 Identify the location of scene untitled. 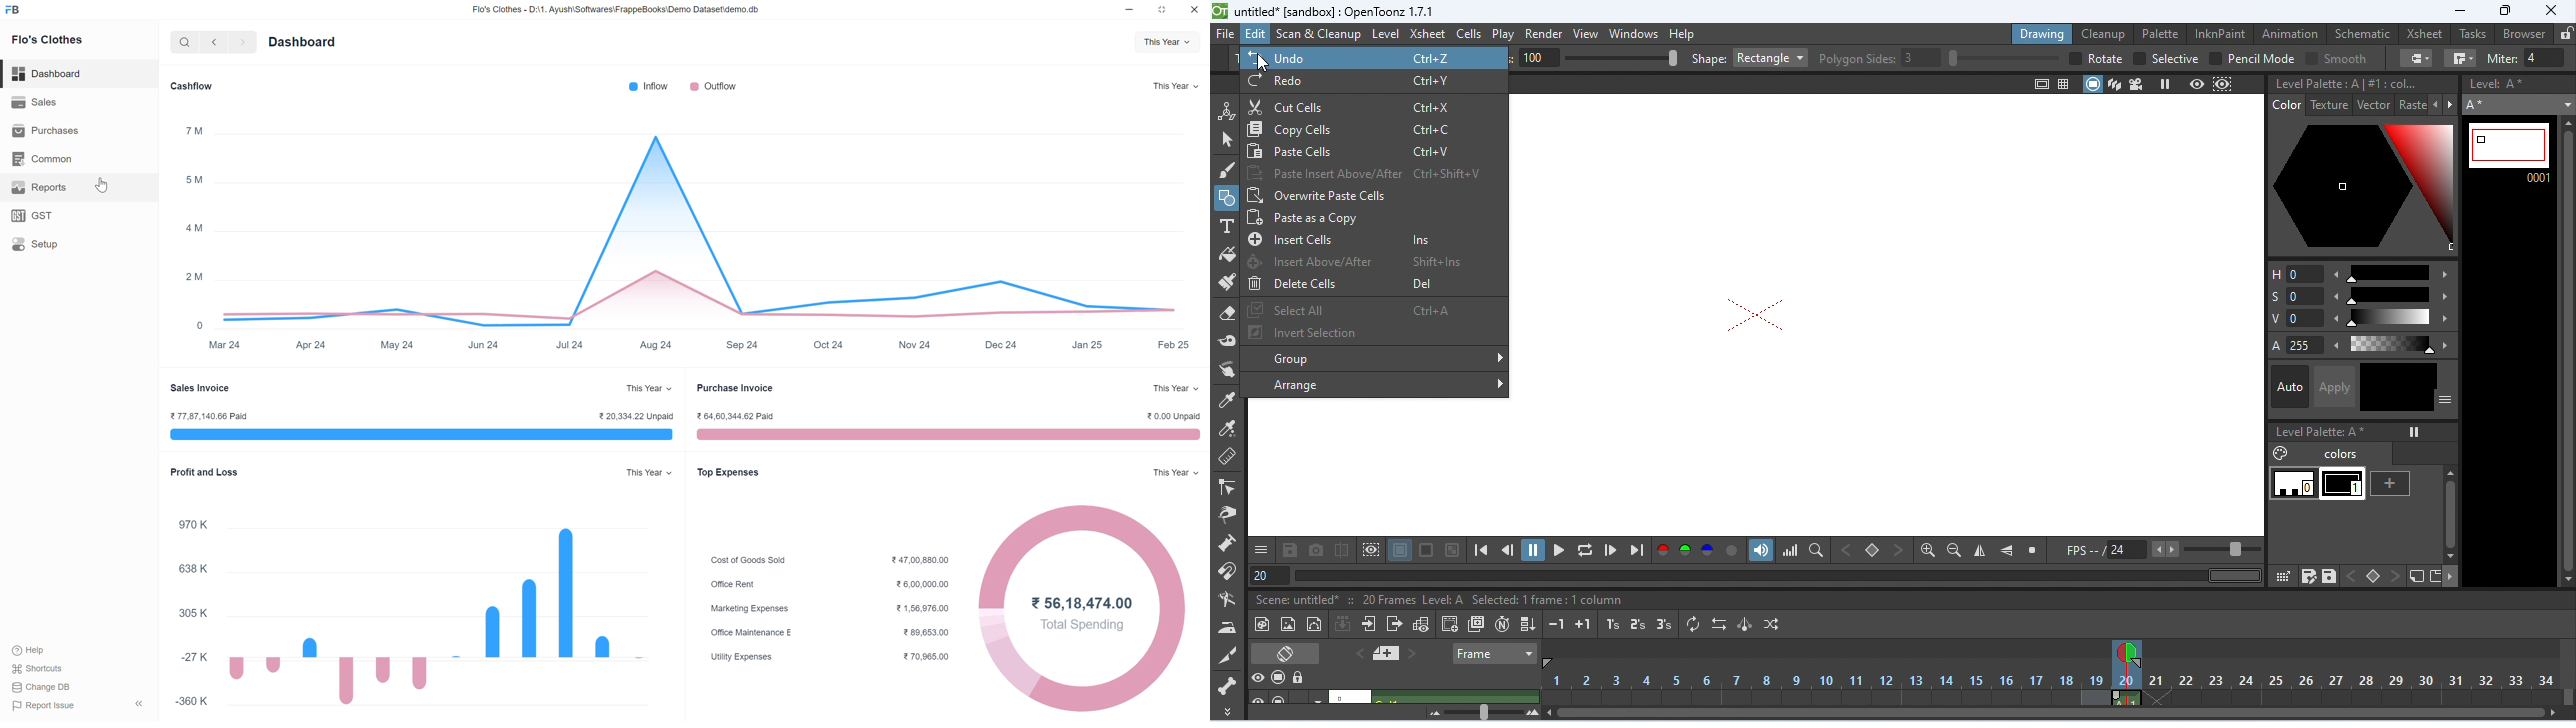
(1296, 599).